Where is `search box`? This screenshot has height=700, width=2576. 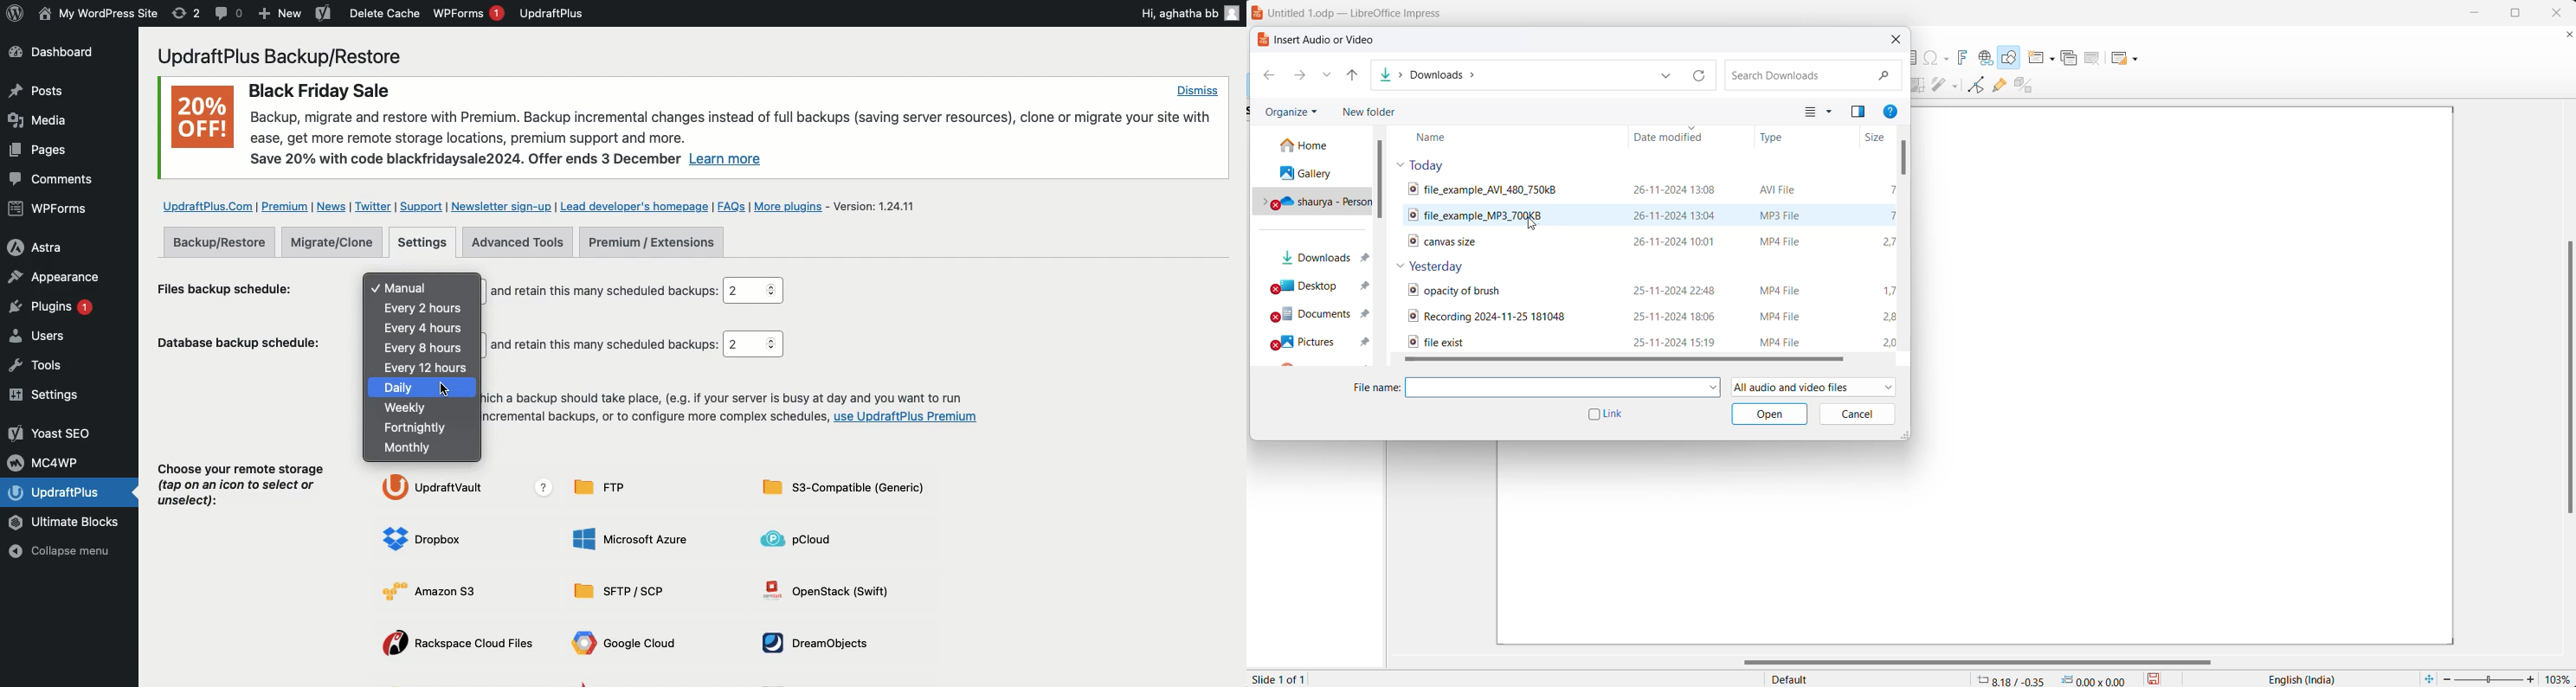 search box is located at coordinates (1815, 74).